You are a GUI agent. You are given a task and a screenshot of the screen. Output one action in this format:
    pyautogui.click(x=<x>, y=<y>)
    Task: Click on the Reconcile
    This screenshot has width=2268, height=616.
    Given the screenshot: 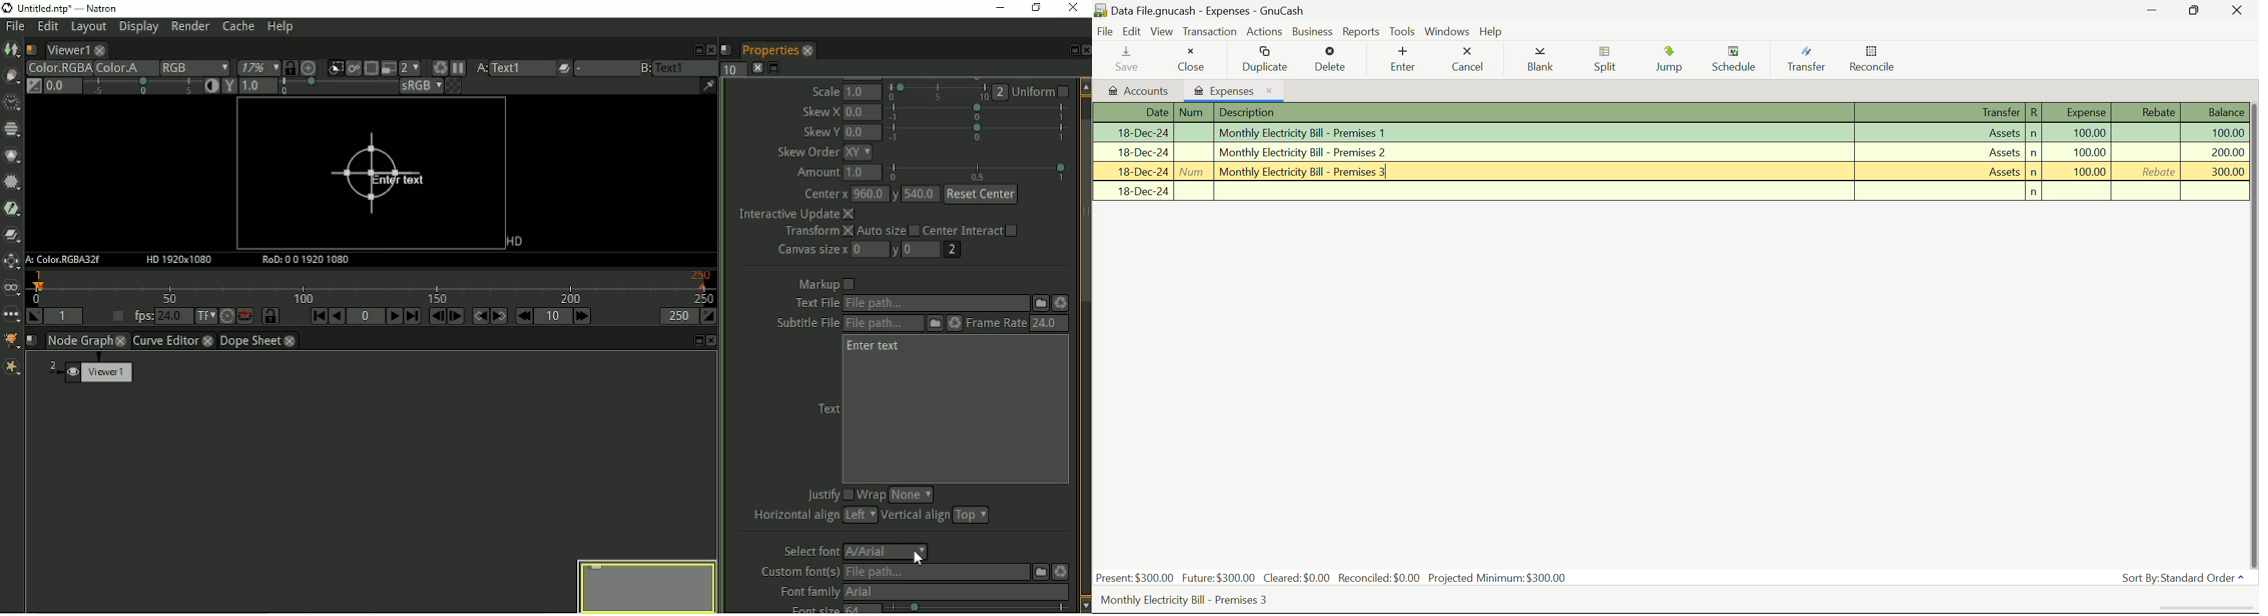 What is the action you would take?
    pyautogui.click(x=1877, y=61)
    